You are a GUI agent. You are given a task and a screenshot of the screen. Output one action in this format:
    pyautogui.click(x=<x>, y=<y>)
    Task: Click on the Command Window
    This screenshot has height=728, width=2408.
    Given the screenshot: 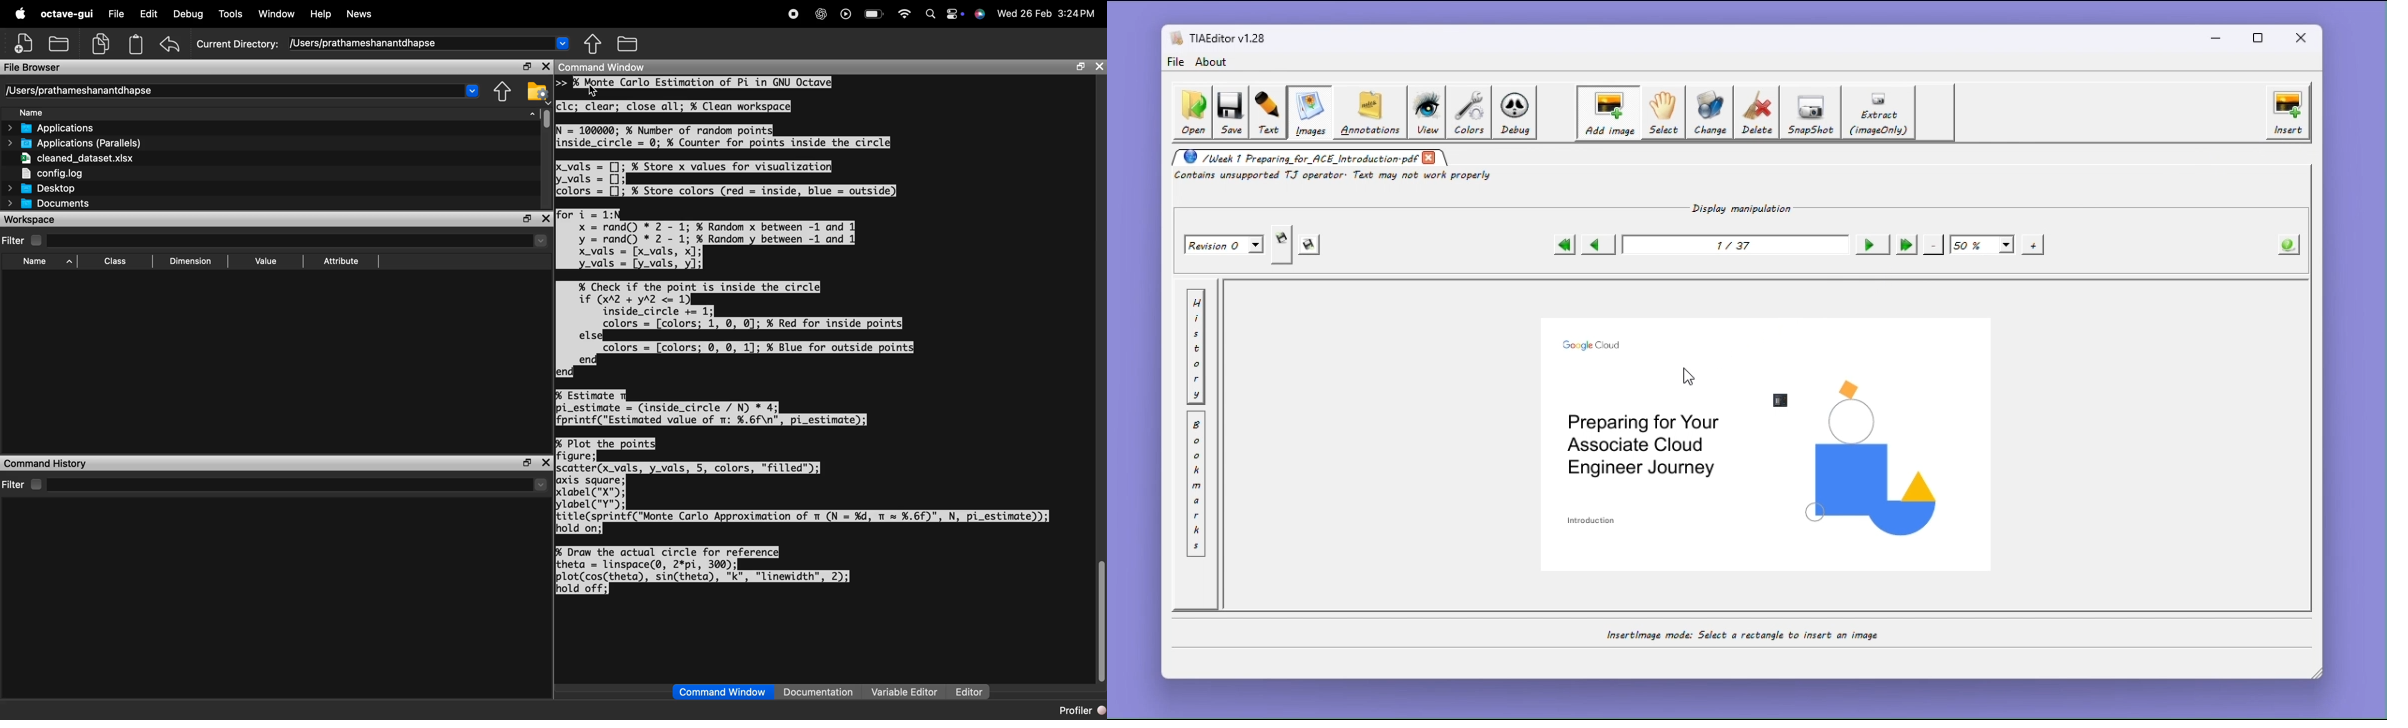 What is the action you would take?
    pyautogui.click(x=604, y=67)
    